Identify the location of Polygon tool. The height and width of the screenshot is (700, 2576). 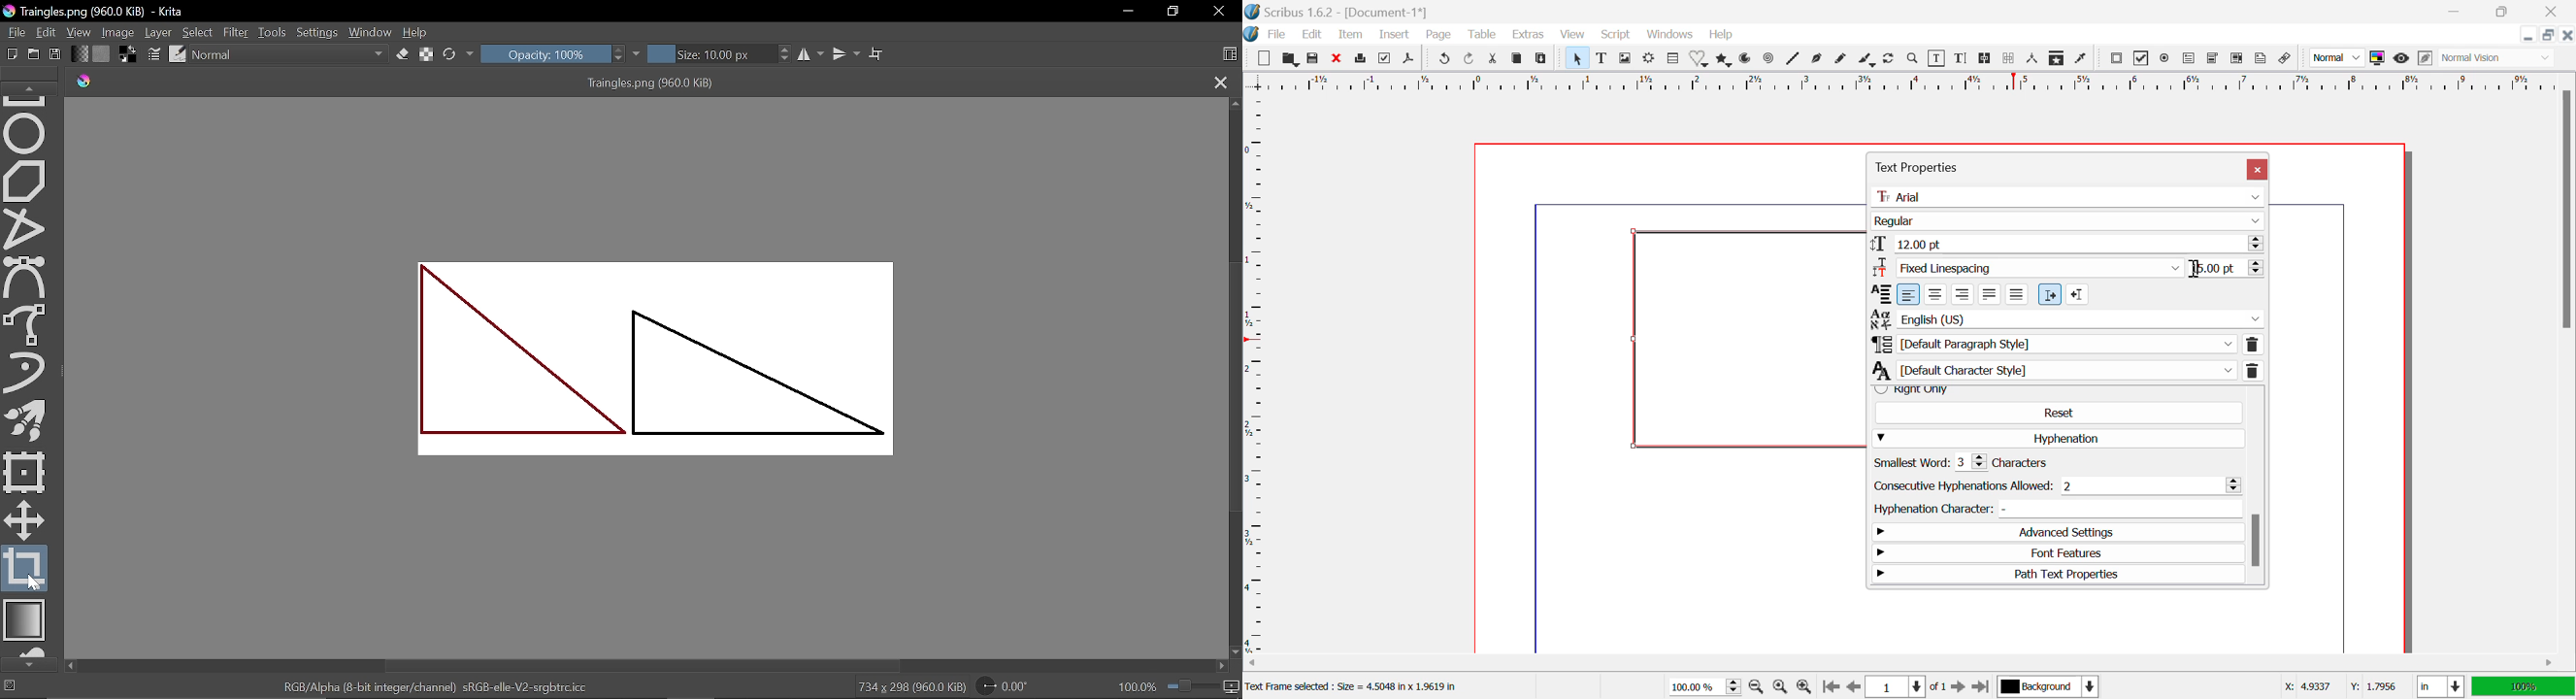
(26, 182).